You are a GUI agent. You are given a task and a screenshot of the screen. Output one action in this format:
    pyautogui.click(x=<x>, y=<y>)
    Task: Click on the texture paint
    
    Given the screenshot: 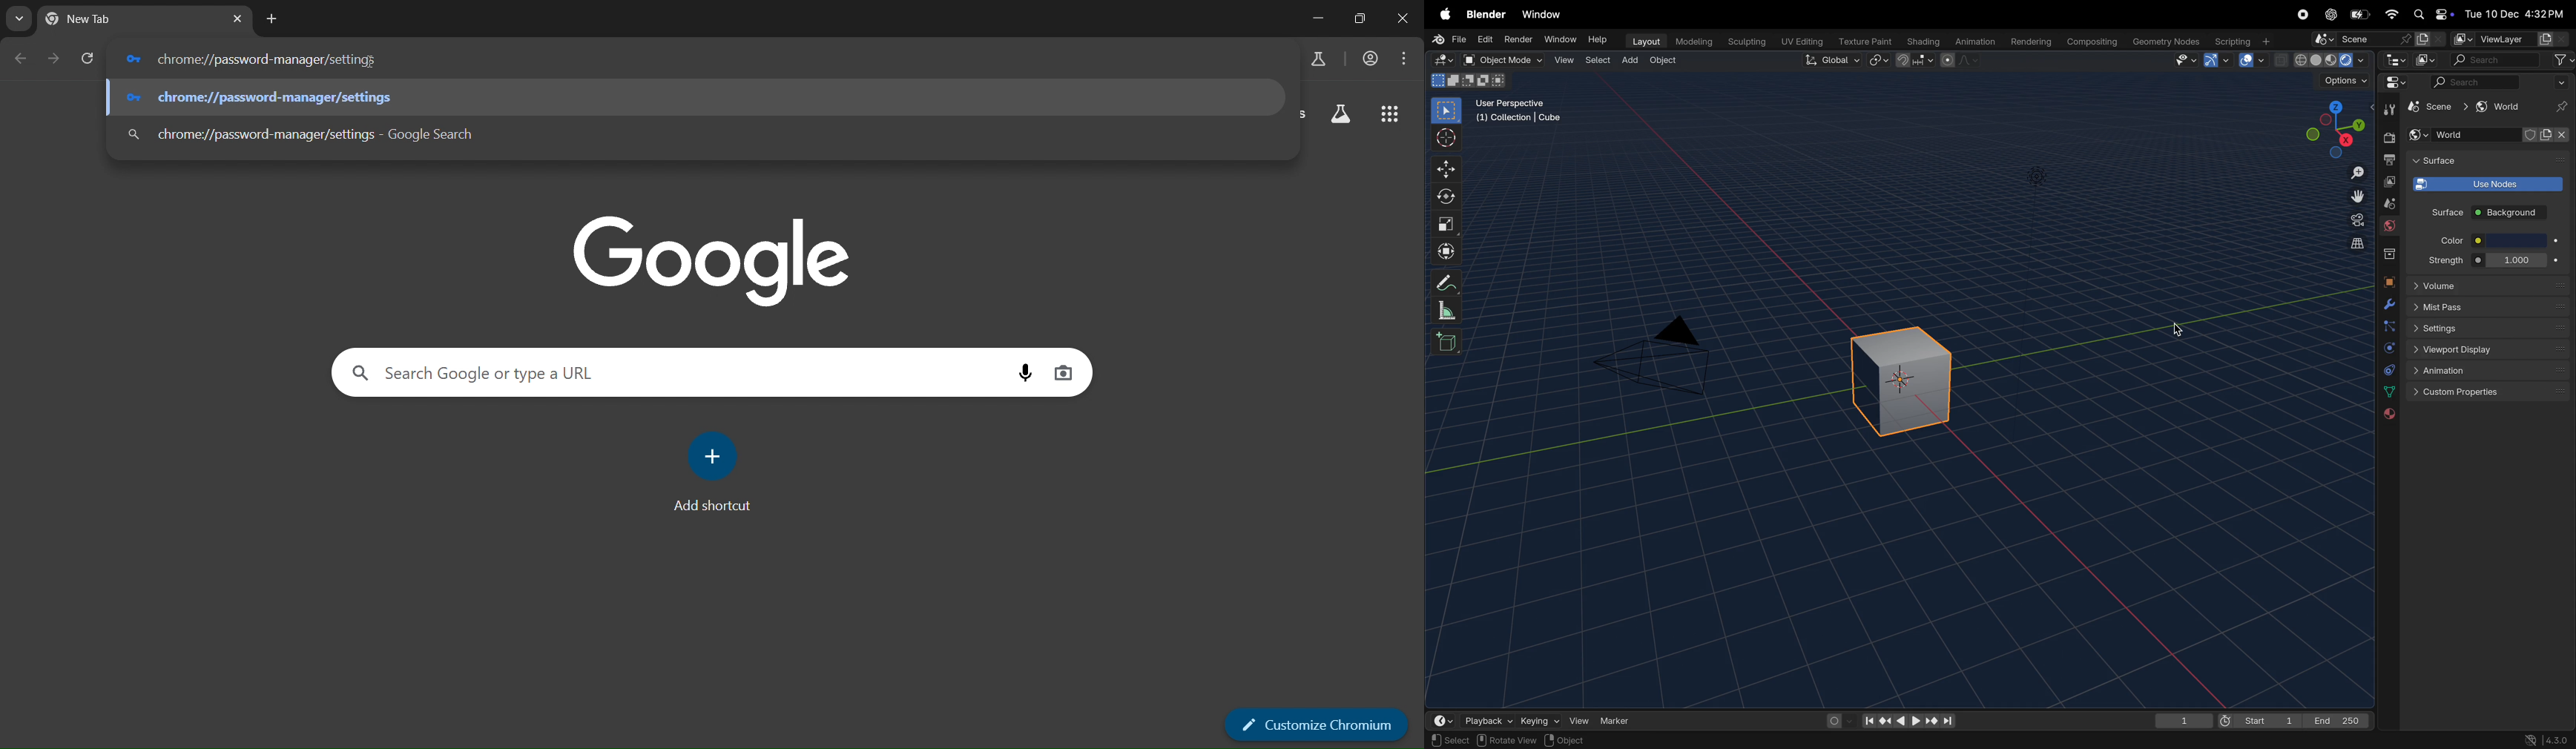 What is the action you would take?
    pyautogui.click(x=1862, y=40)
    